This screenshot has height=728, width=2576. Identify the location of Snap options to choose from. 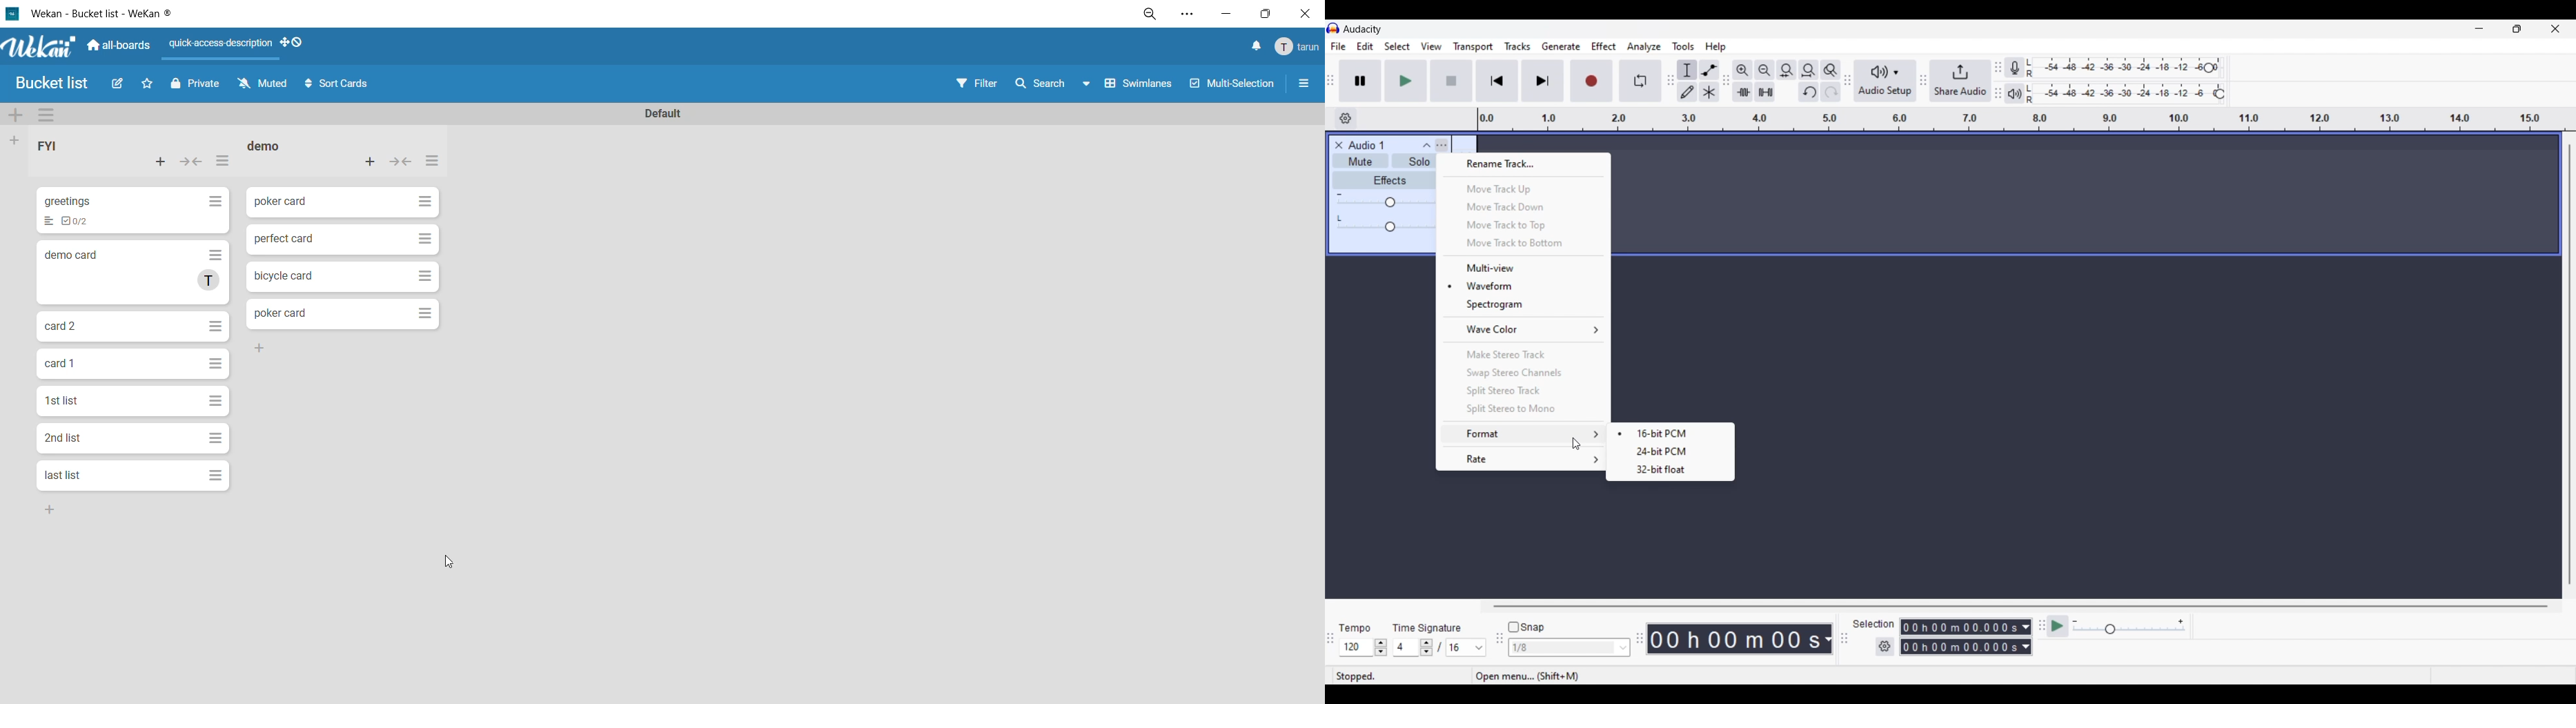
(1624, 648).